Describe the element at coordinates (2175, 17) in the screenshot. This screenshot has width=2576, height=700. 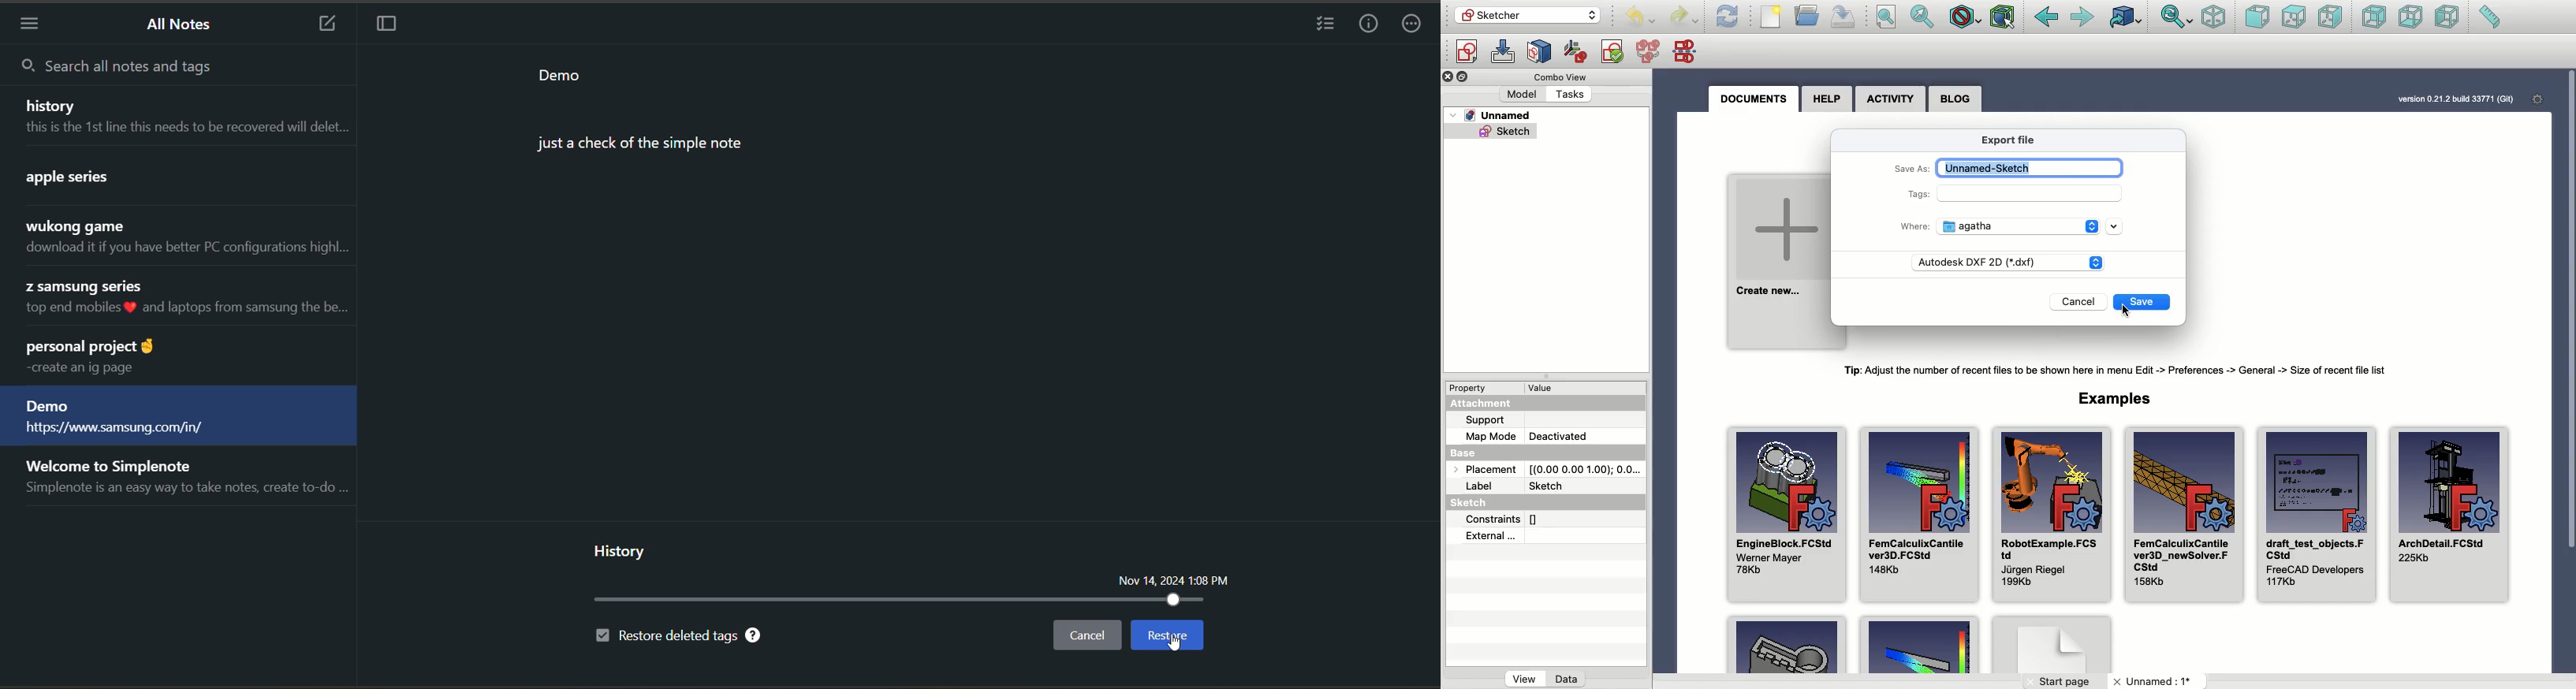
I see `Sync view` at that location.